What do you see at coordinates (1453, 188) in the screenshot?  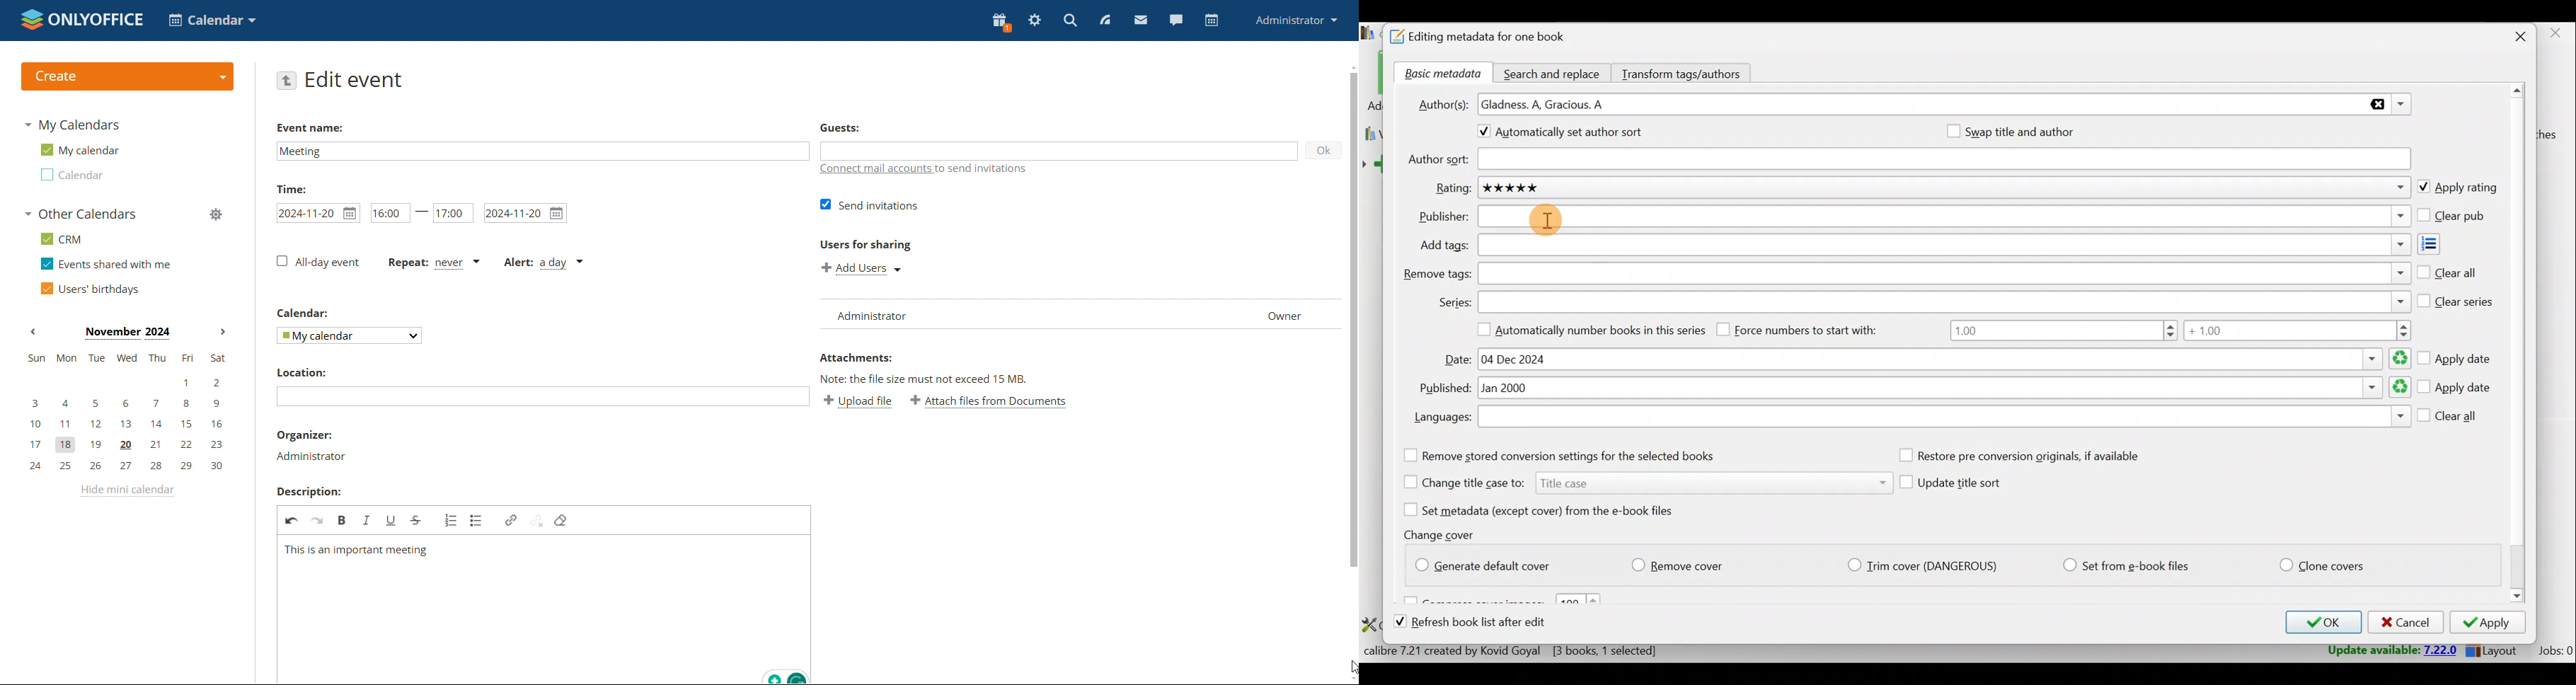 I see `Rating:` at bounding box center [1453, 188].